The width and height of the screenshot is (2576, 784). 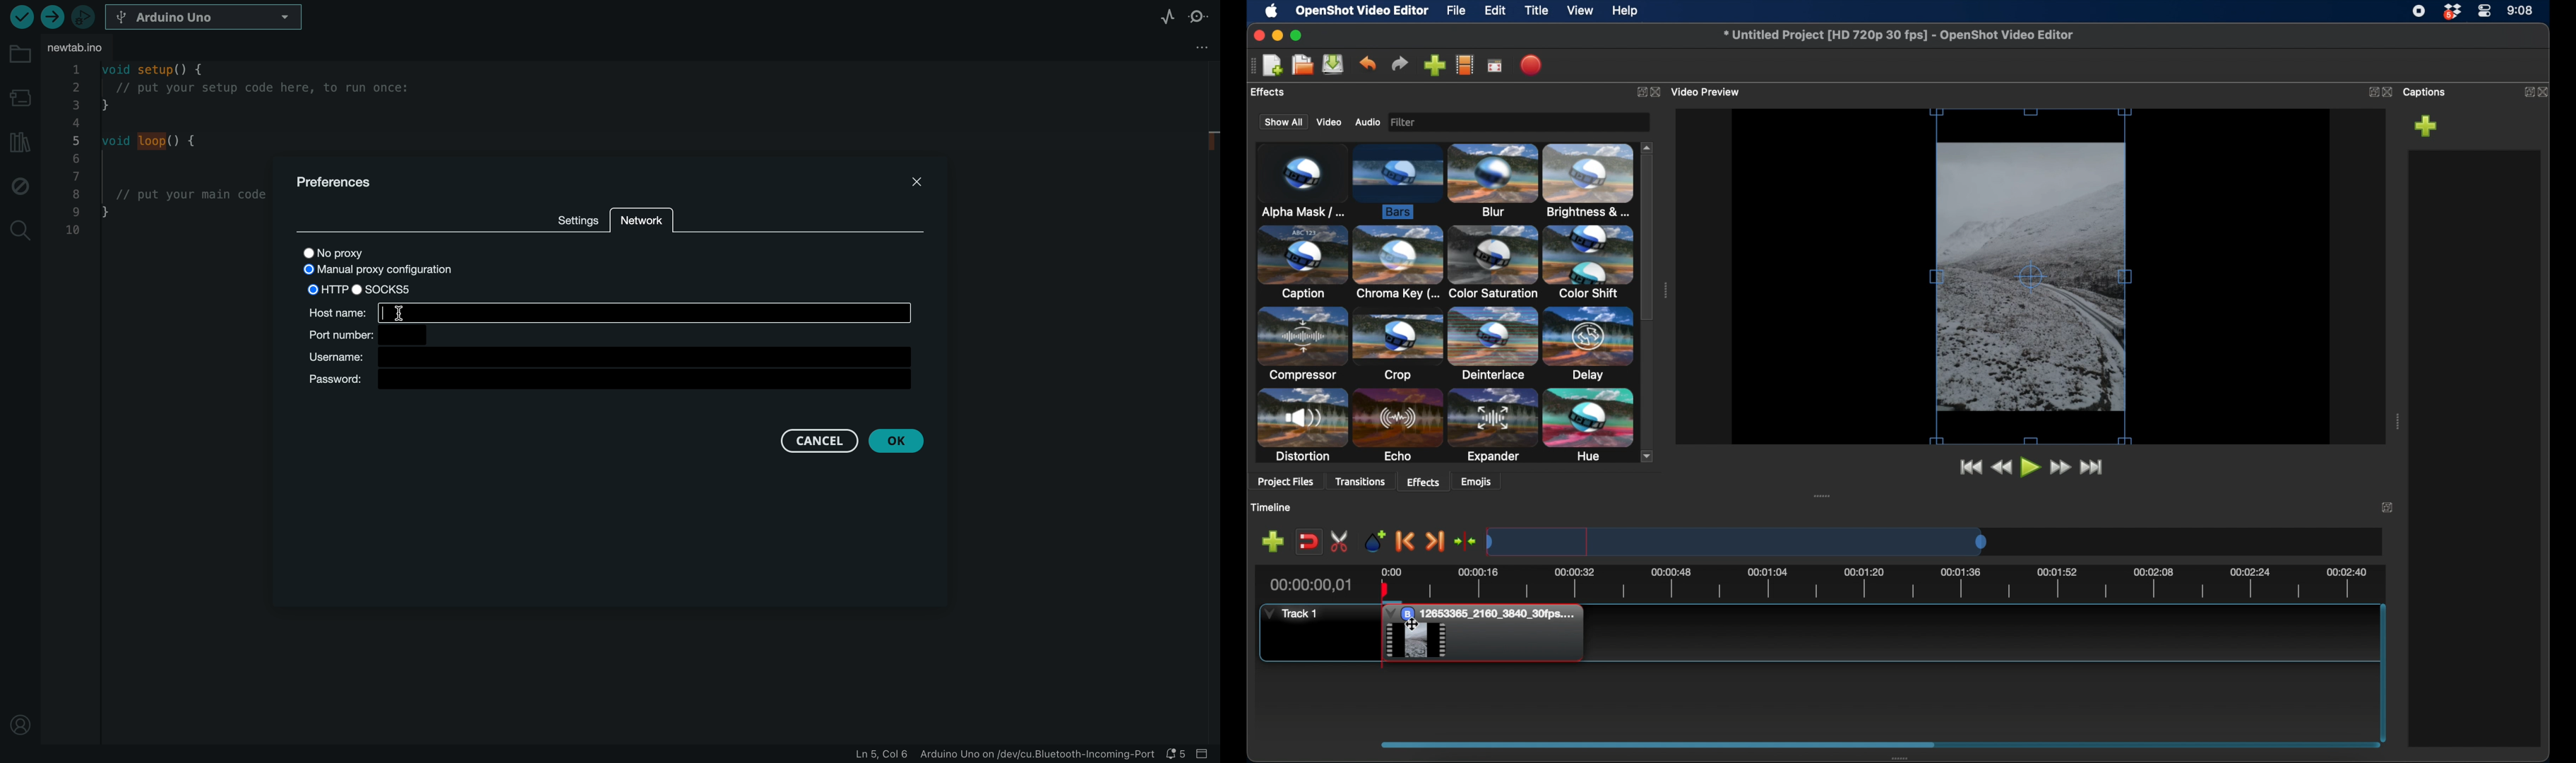 What do you see at coordinates (1968, 467) in the screenshot?
I see `jump to start` at bounding box center [1968, 467].